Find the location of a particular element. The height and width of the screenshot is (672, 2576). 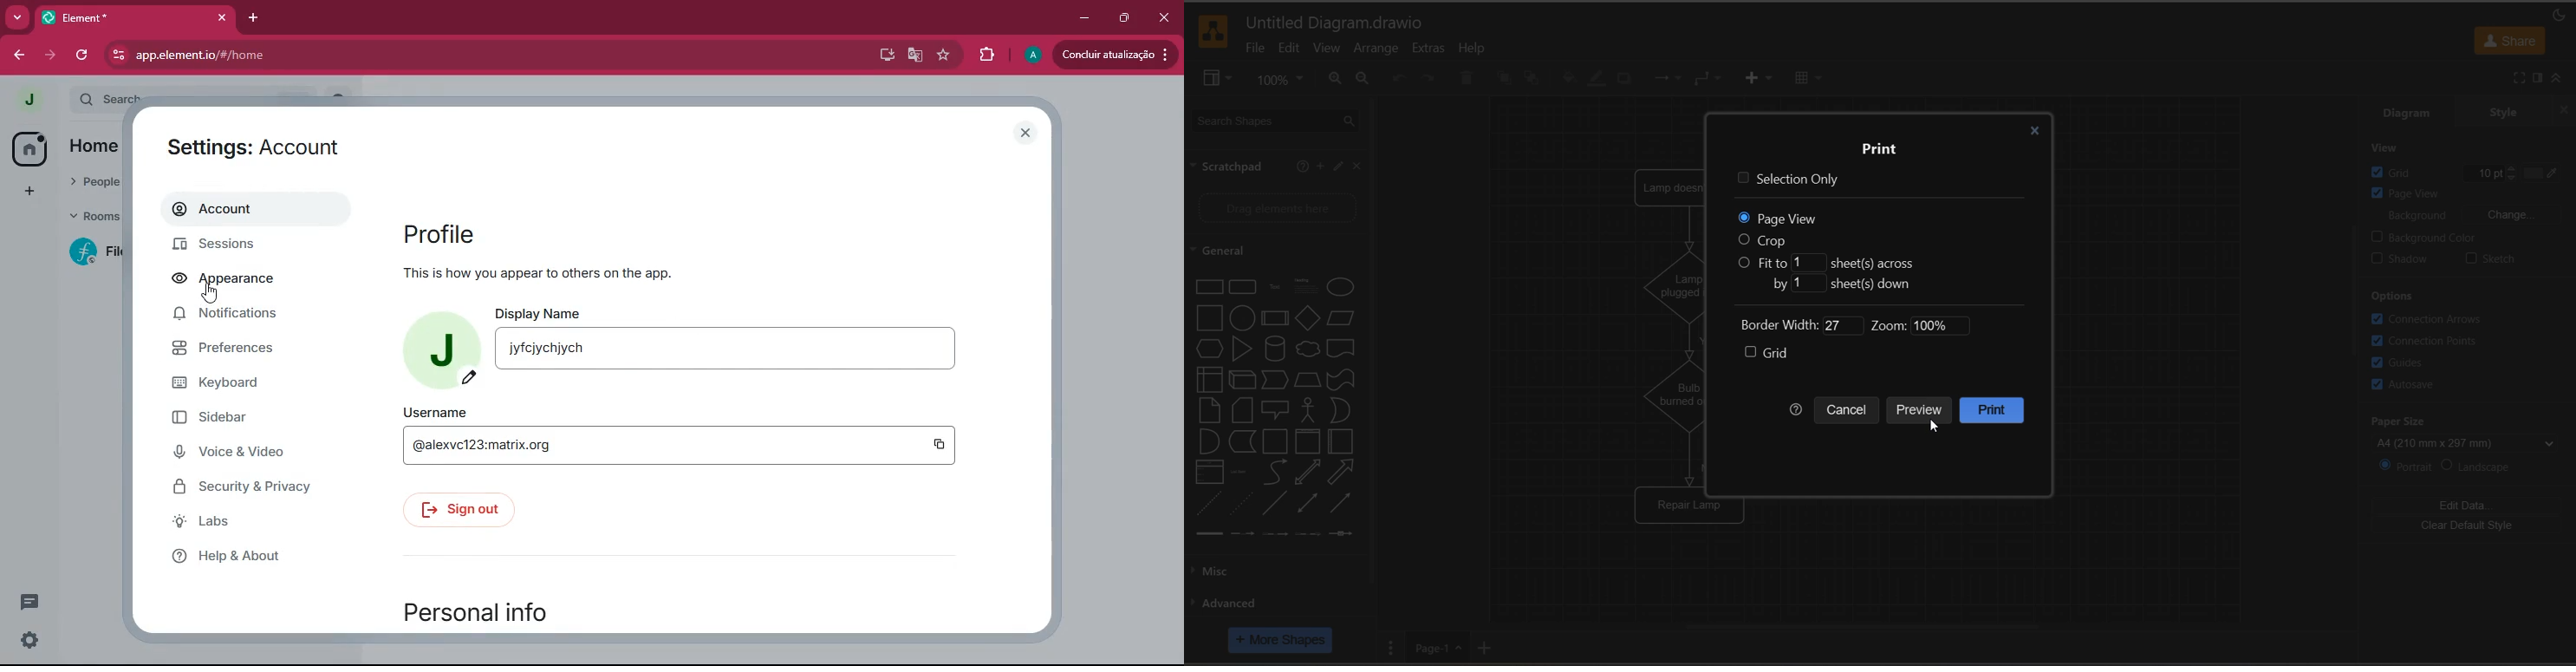

personal info is located at coordinates (483, 610).